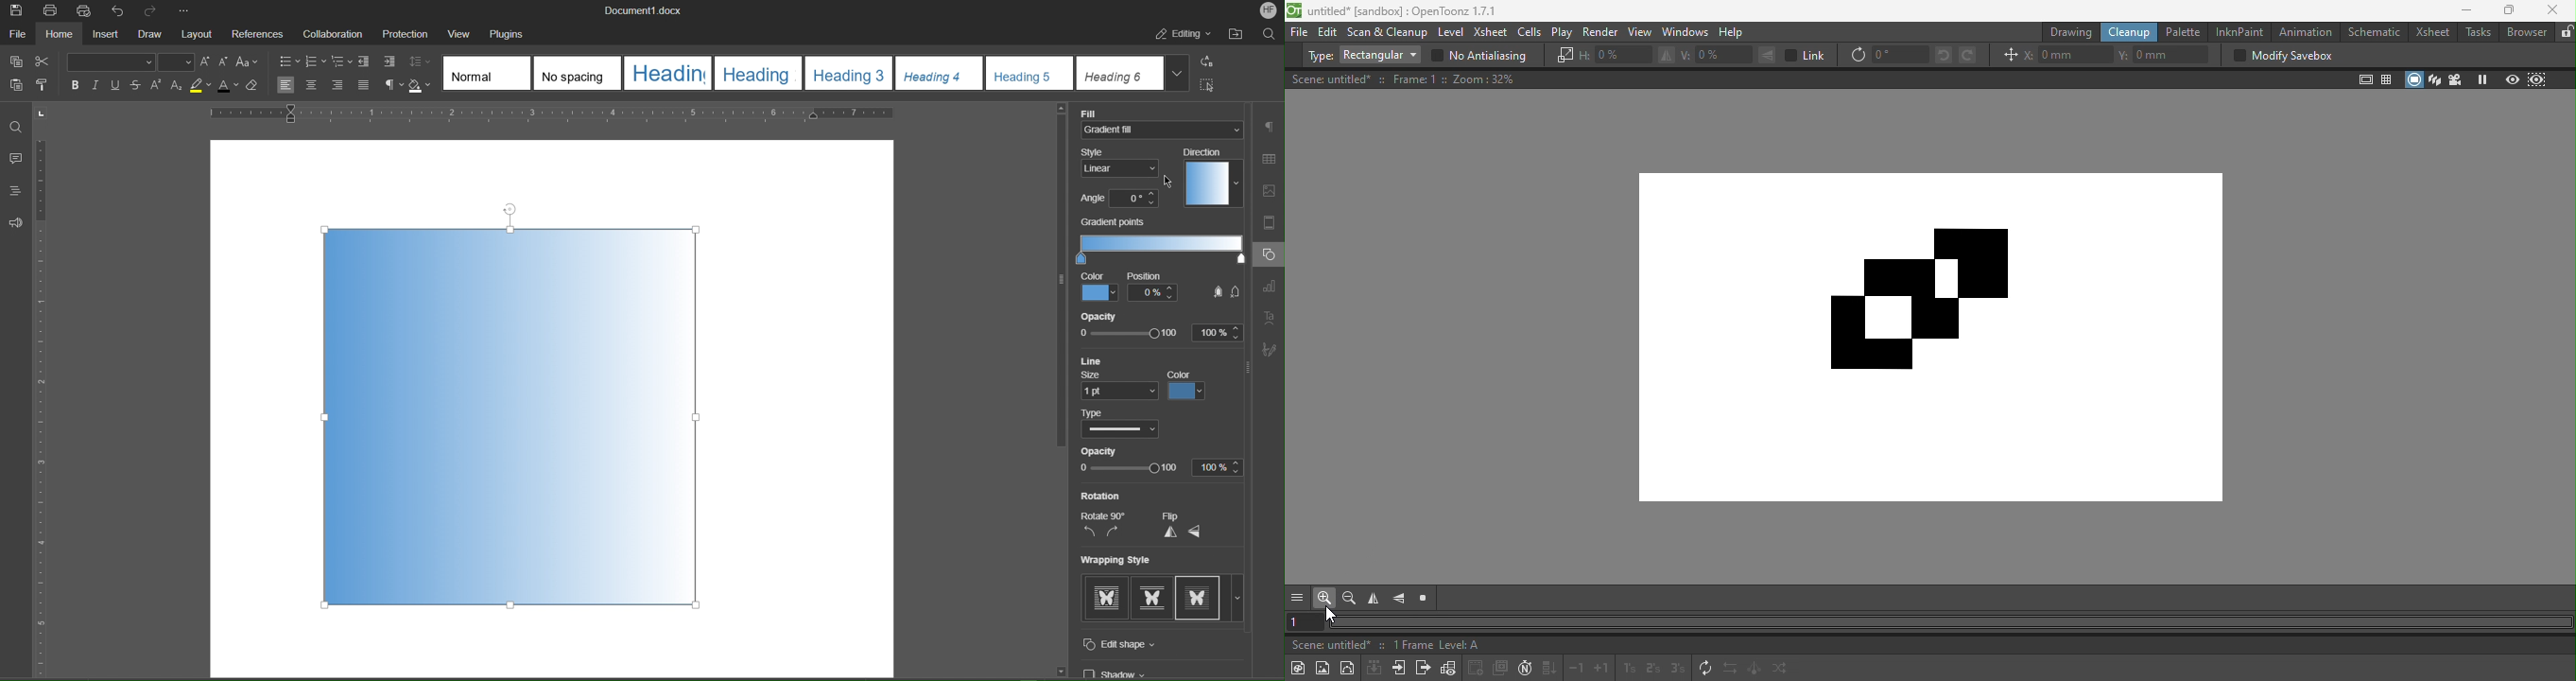  I want to click on Shadow, so click(422, 86).